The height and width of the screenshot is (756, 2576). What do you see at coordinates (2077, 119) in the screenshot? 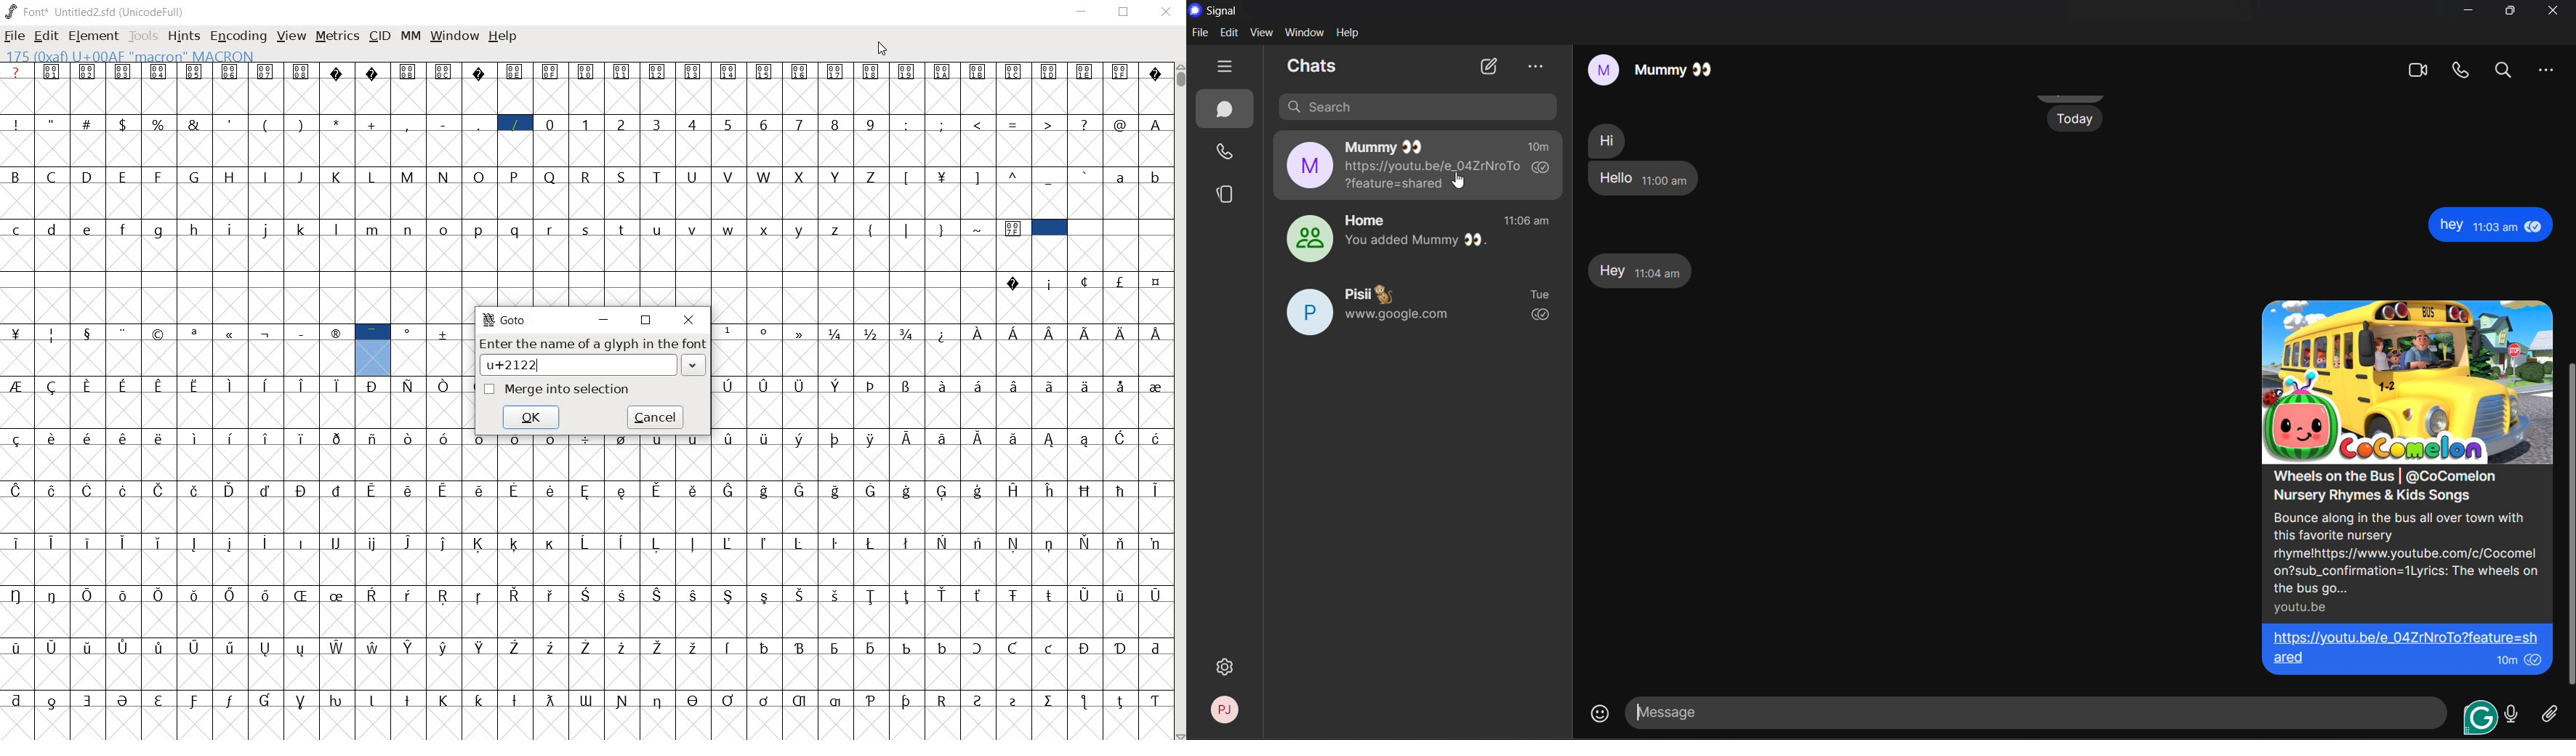
I see `Today` at bounding box center [2077, 119].